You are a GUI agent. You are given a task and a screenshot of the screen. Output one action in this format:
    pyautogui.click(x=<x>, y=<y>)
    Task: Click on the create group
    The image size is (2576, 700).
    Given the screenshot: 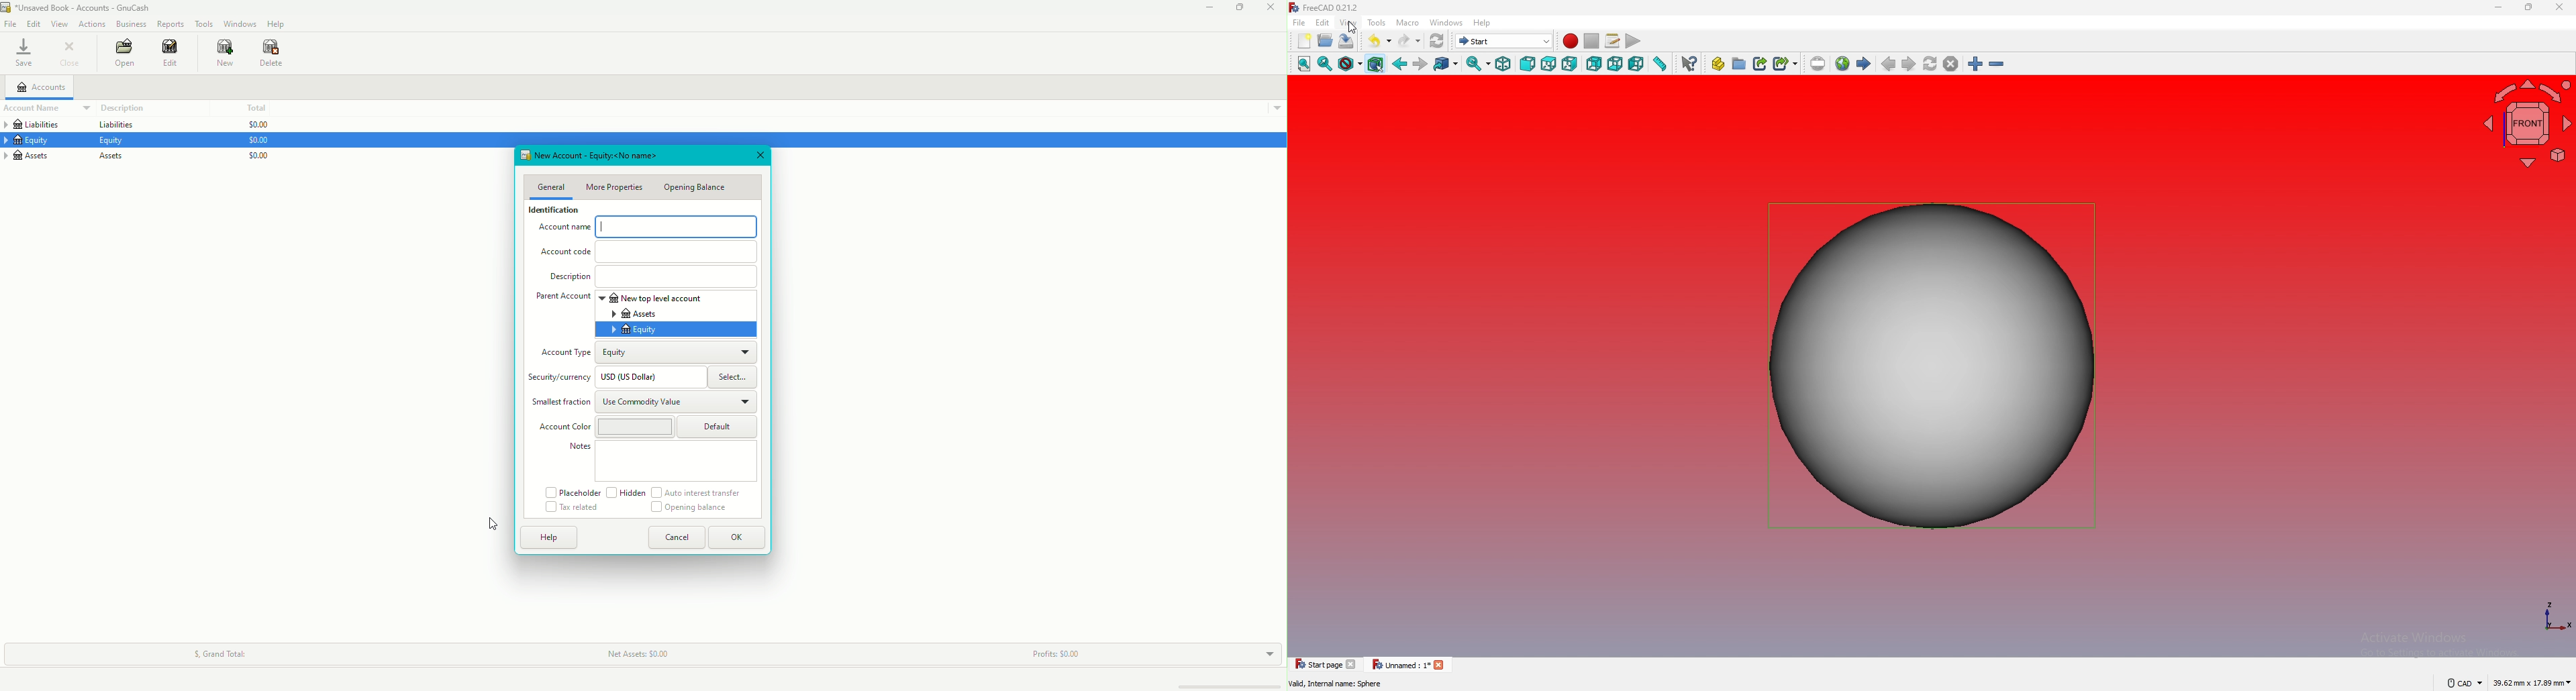 What is the action you would take?
    pyautogui.click(x=1739, y=64)
    